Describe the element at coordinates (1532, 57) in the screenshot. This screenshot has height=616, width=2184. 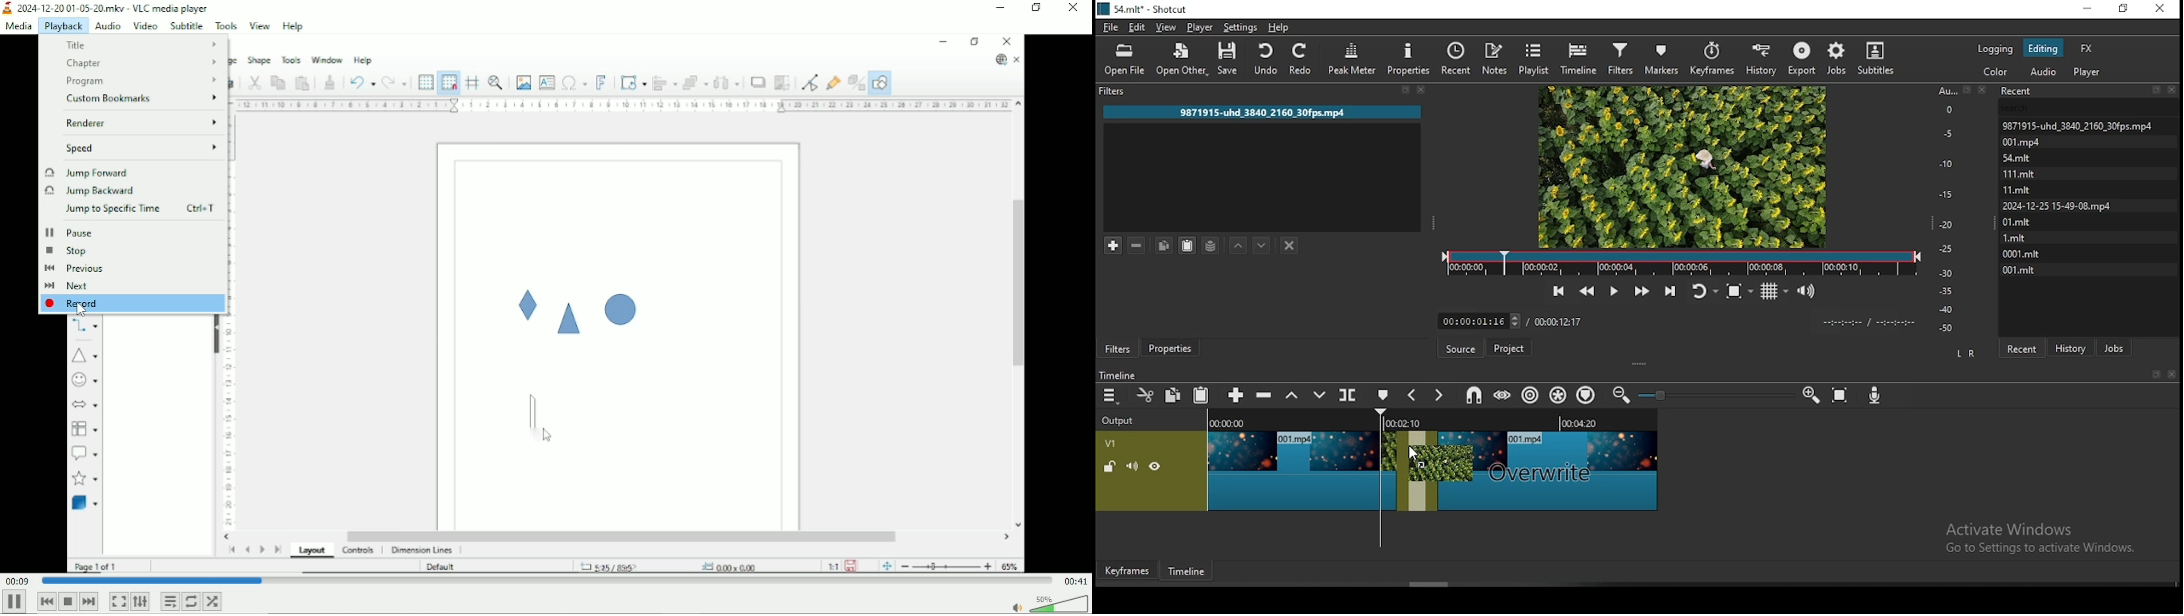
I see `playlist` at that location.